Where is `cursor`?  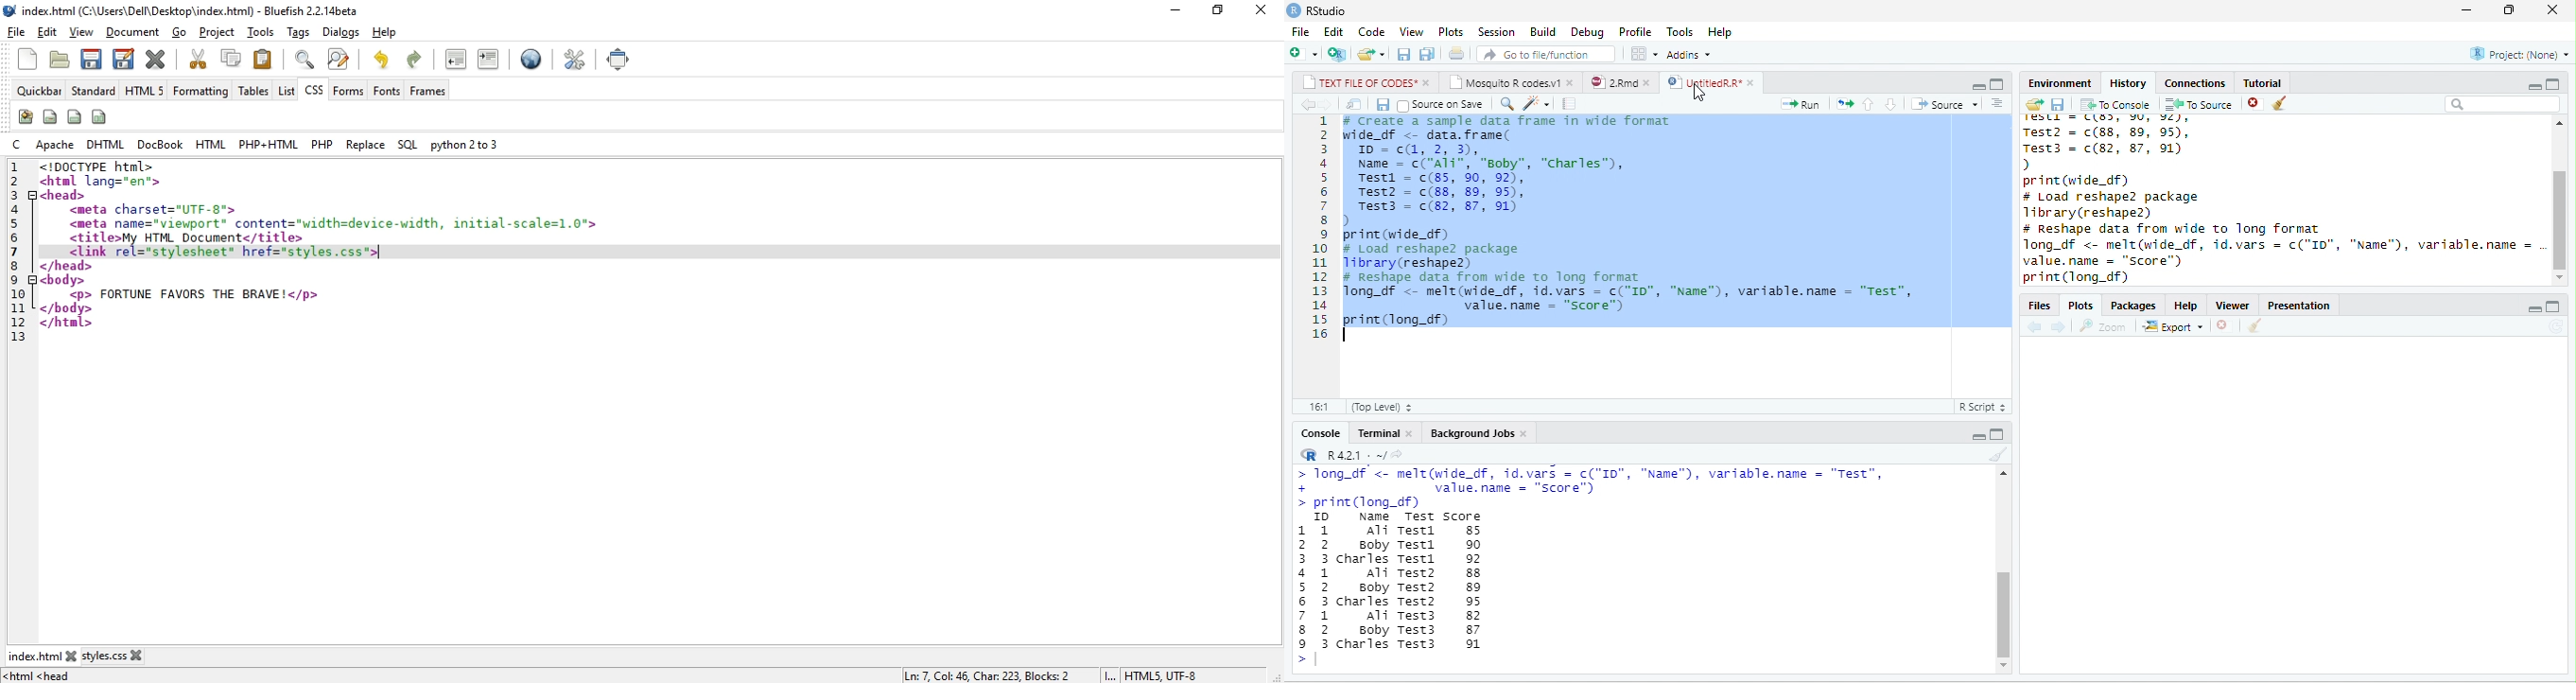 cursor is located at coordinates (1698, 93).